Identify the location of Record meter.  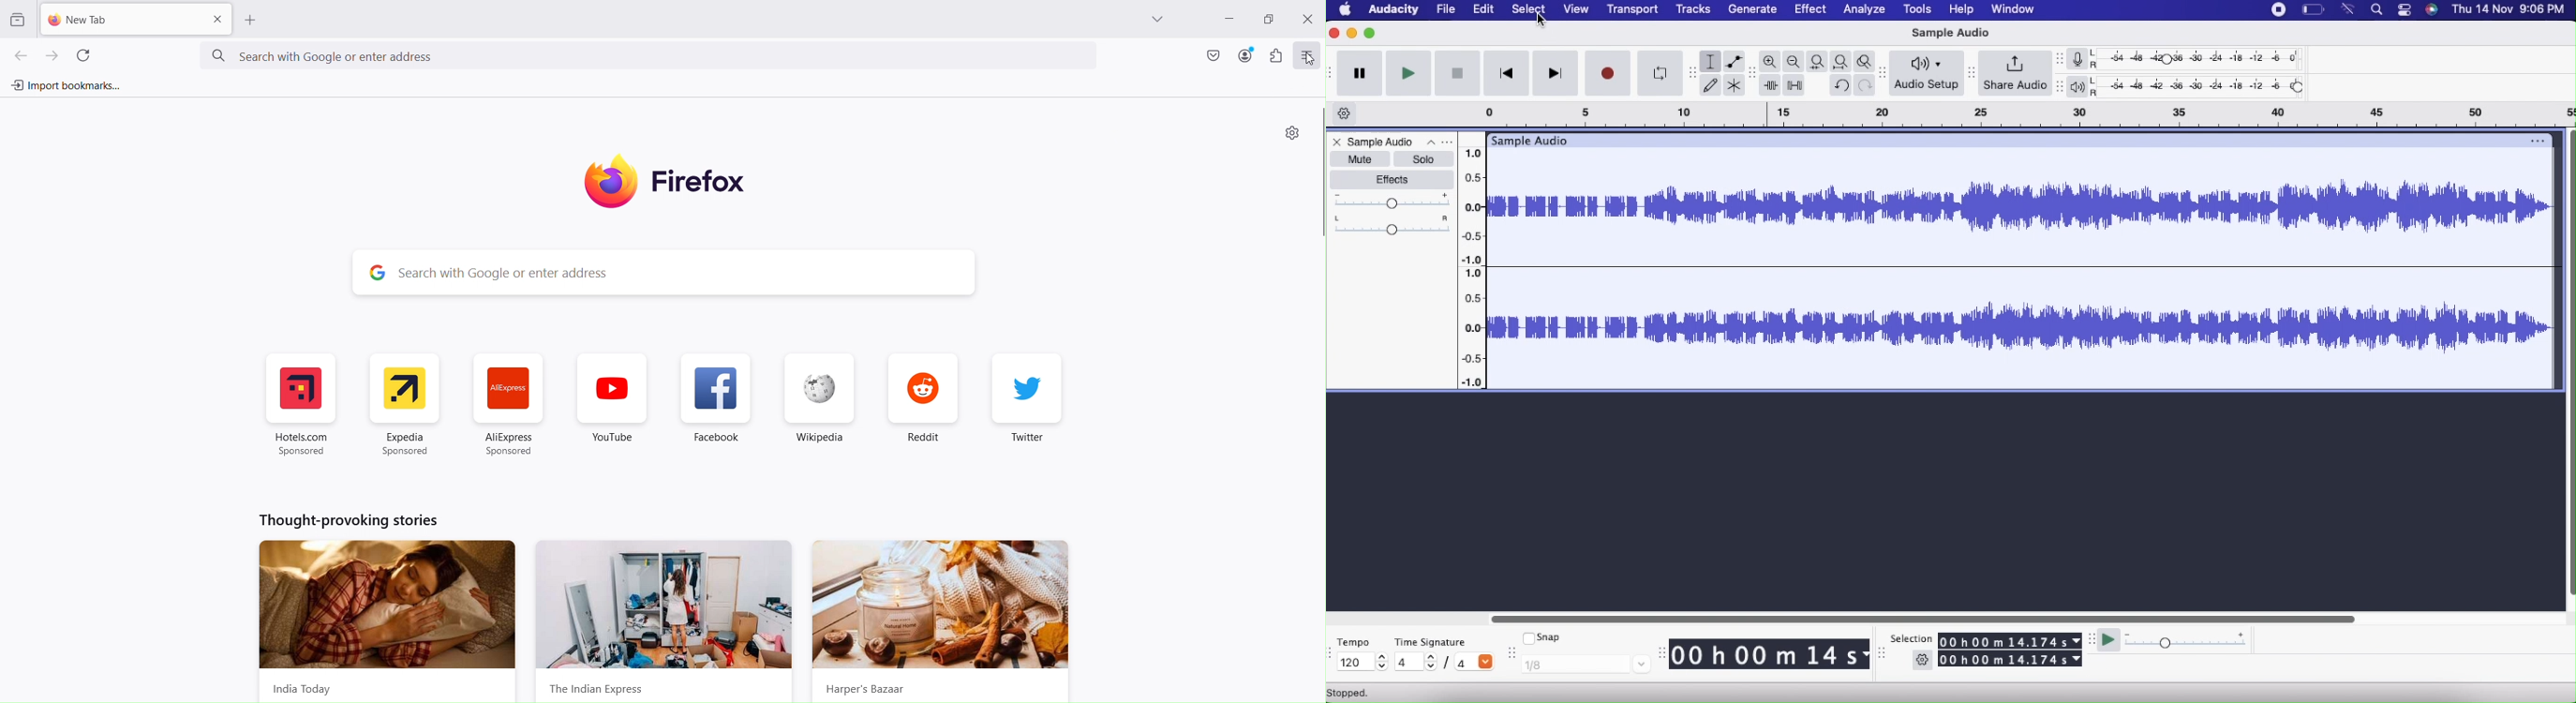
(2083, 58).